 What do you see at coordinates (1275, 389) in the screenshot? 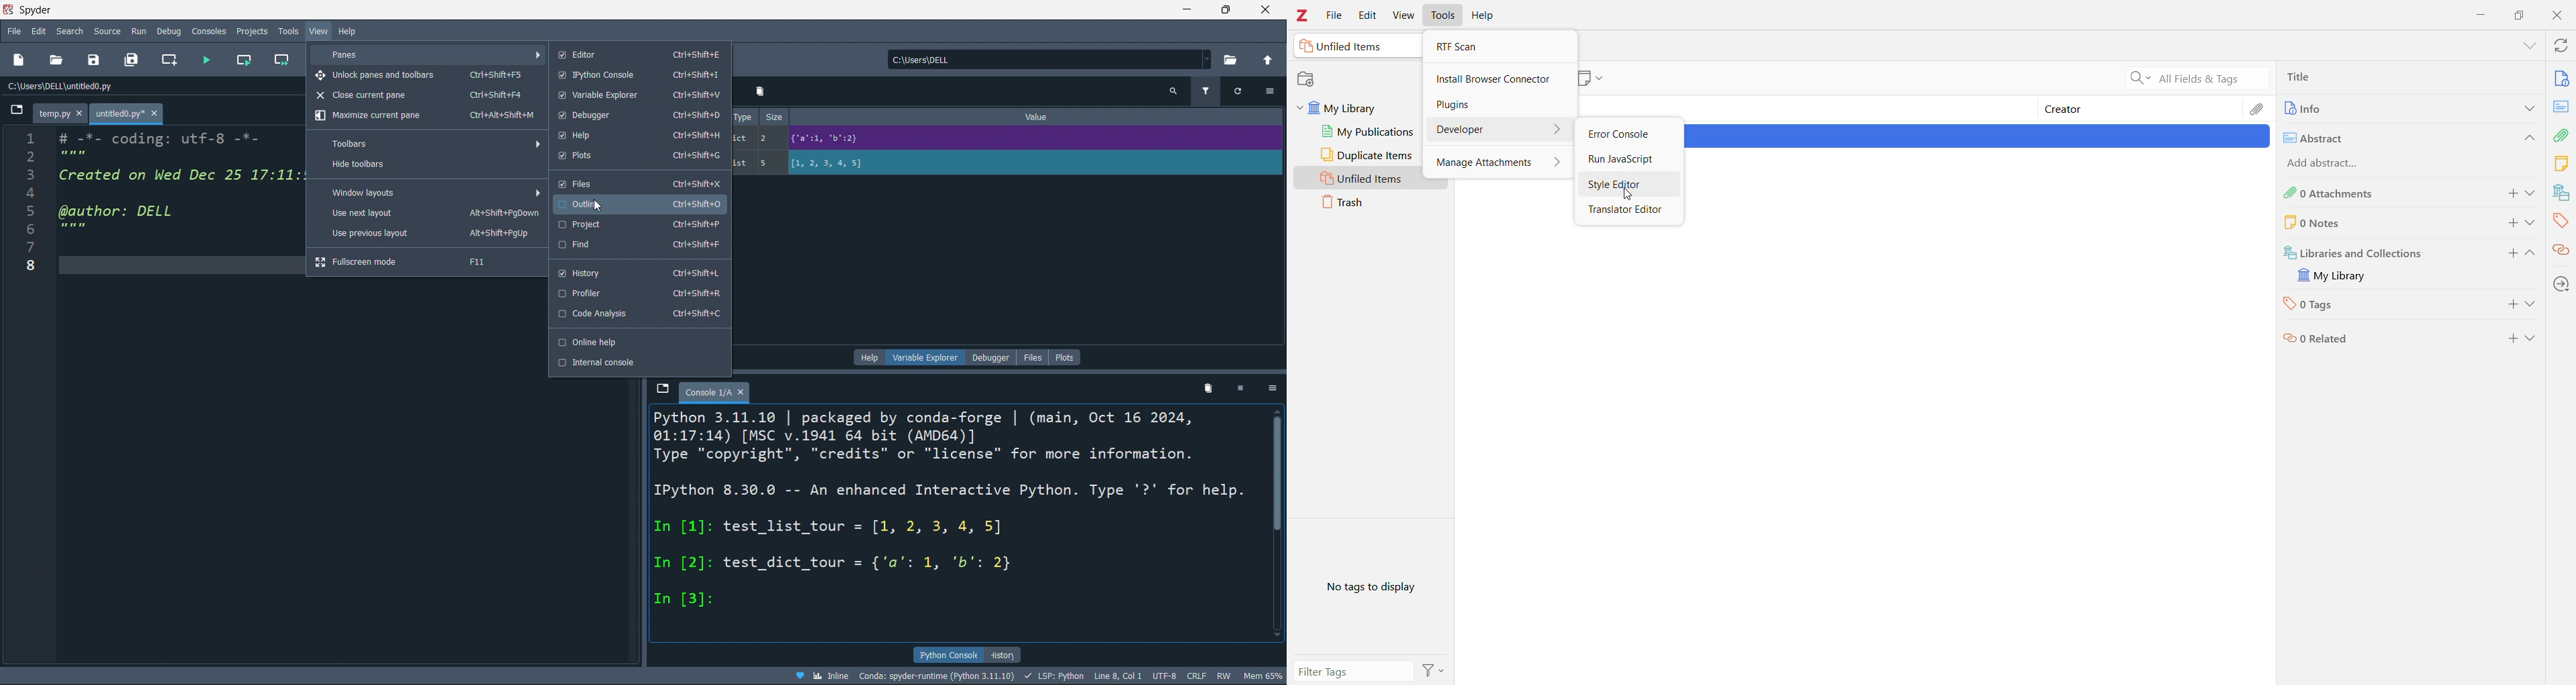
I see `more options` at bounding box center [1275, 389].